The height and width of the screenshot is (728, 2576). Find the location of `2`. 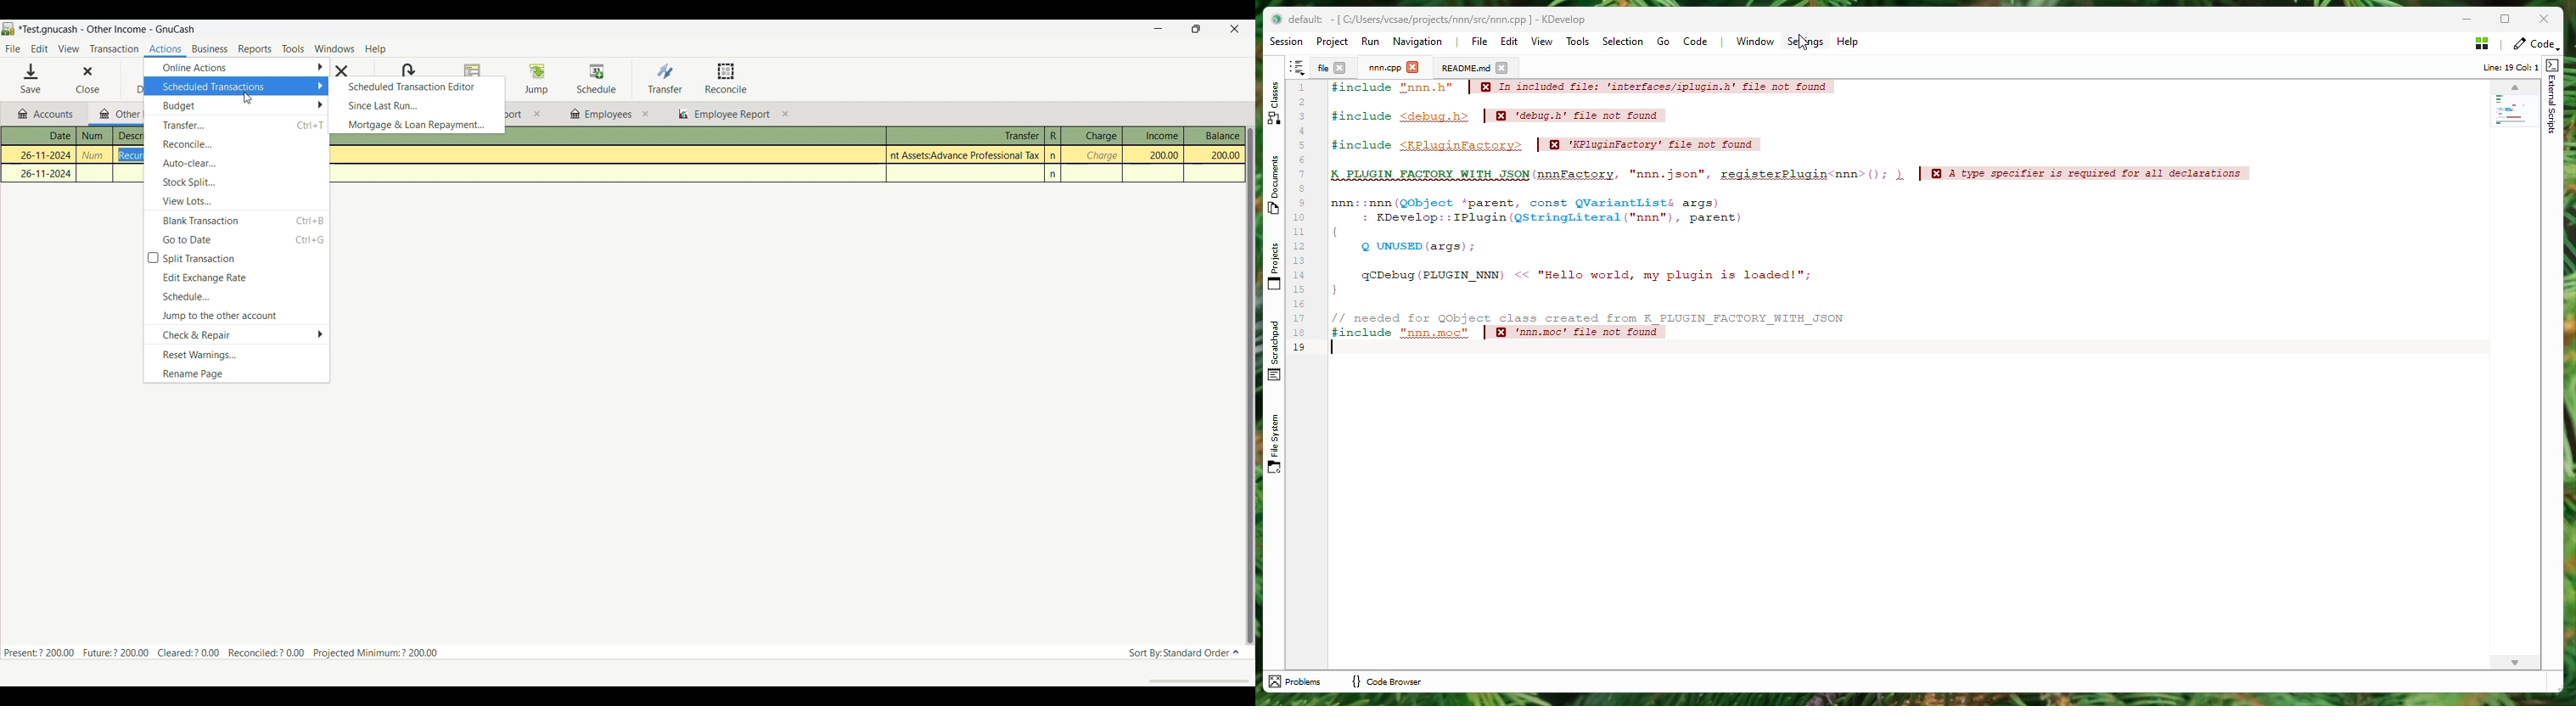

2 is located at coordinates (1301, 102).